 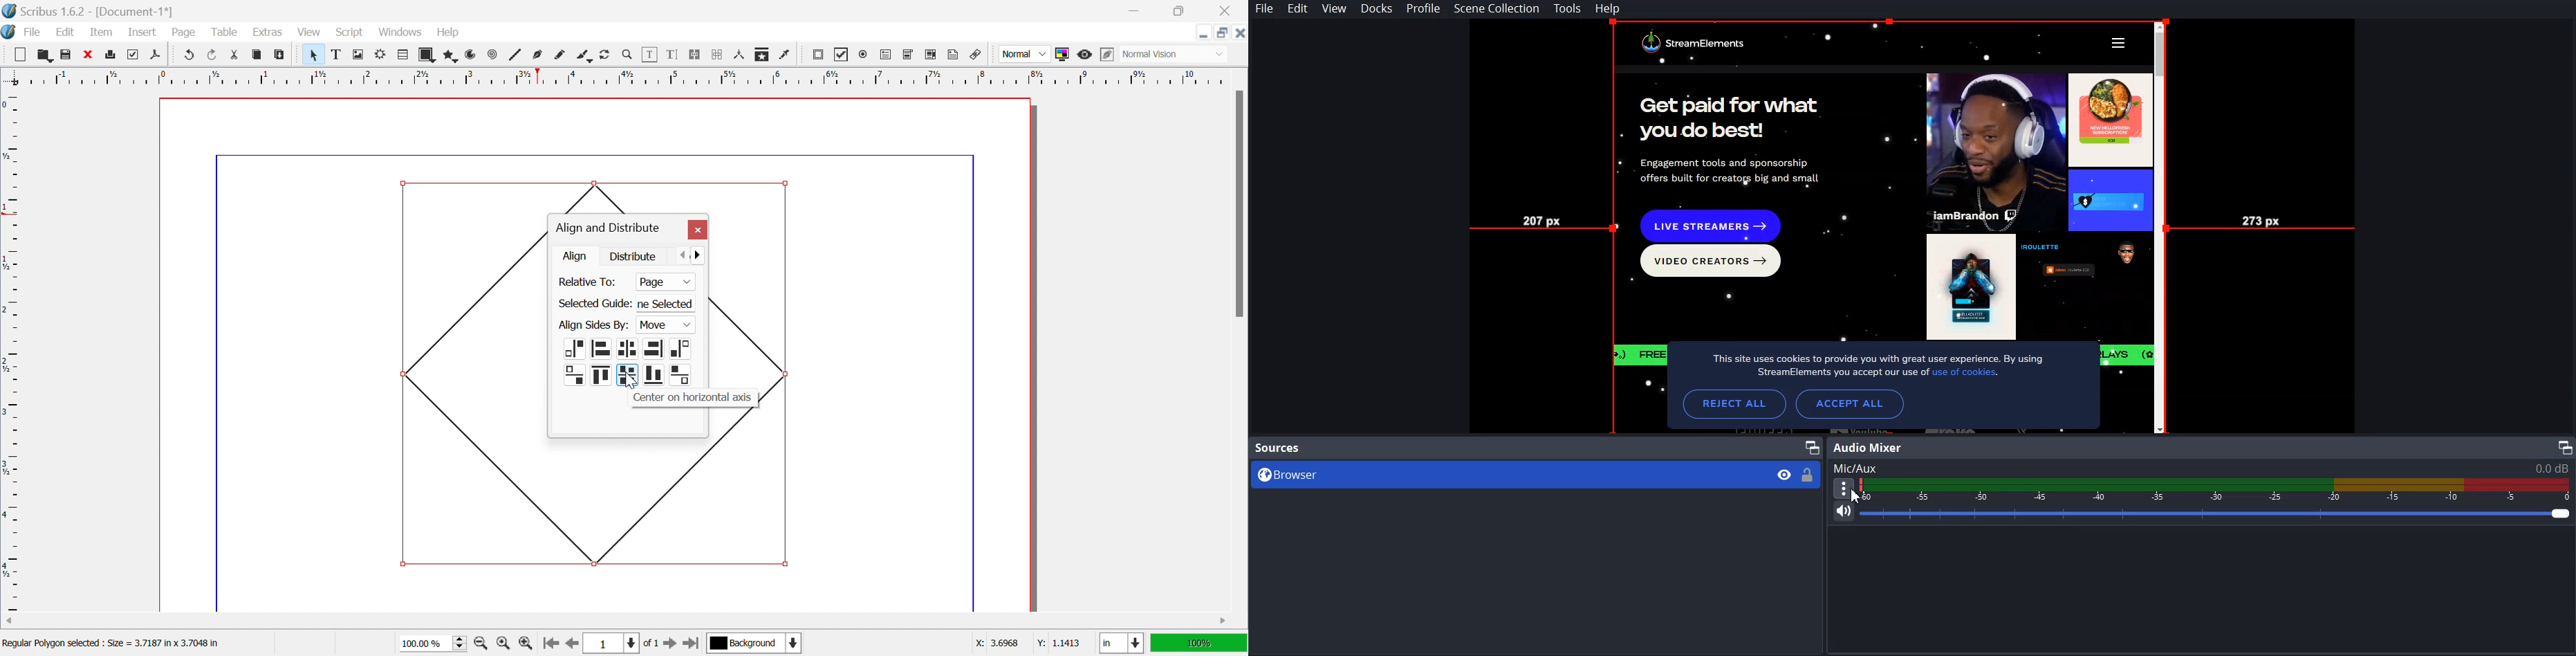 What do you see at coordinates (1058, 643) in the screenshot?
I see `y: 1.1413` at bounding box center [1058, 643].